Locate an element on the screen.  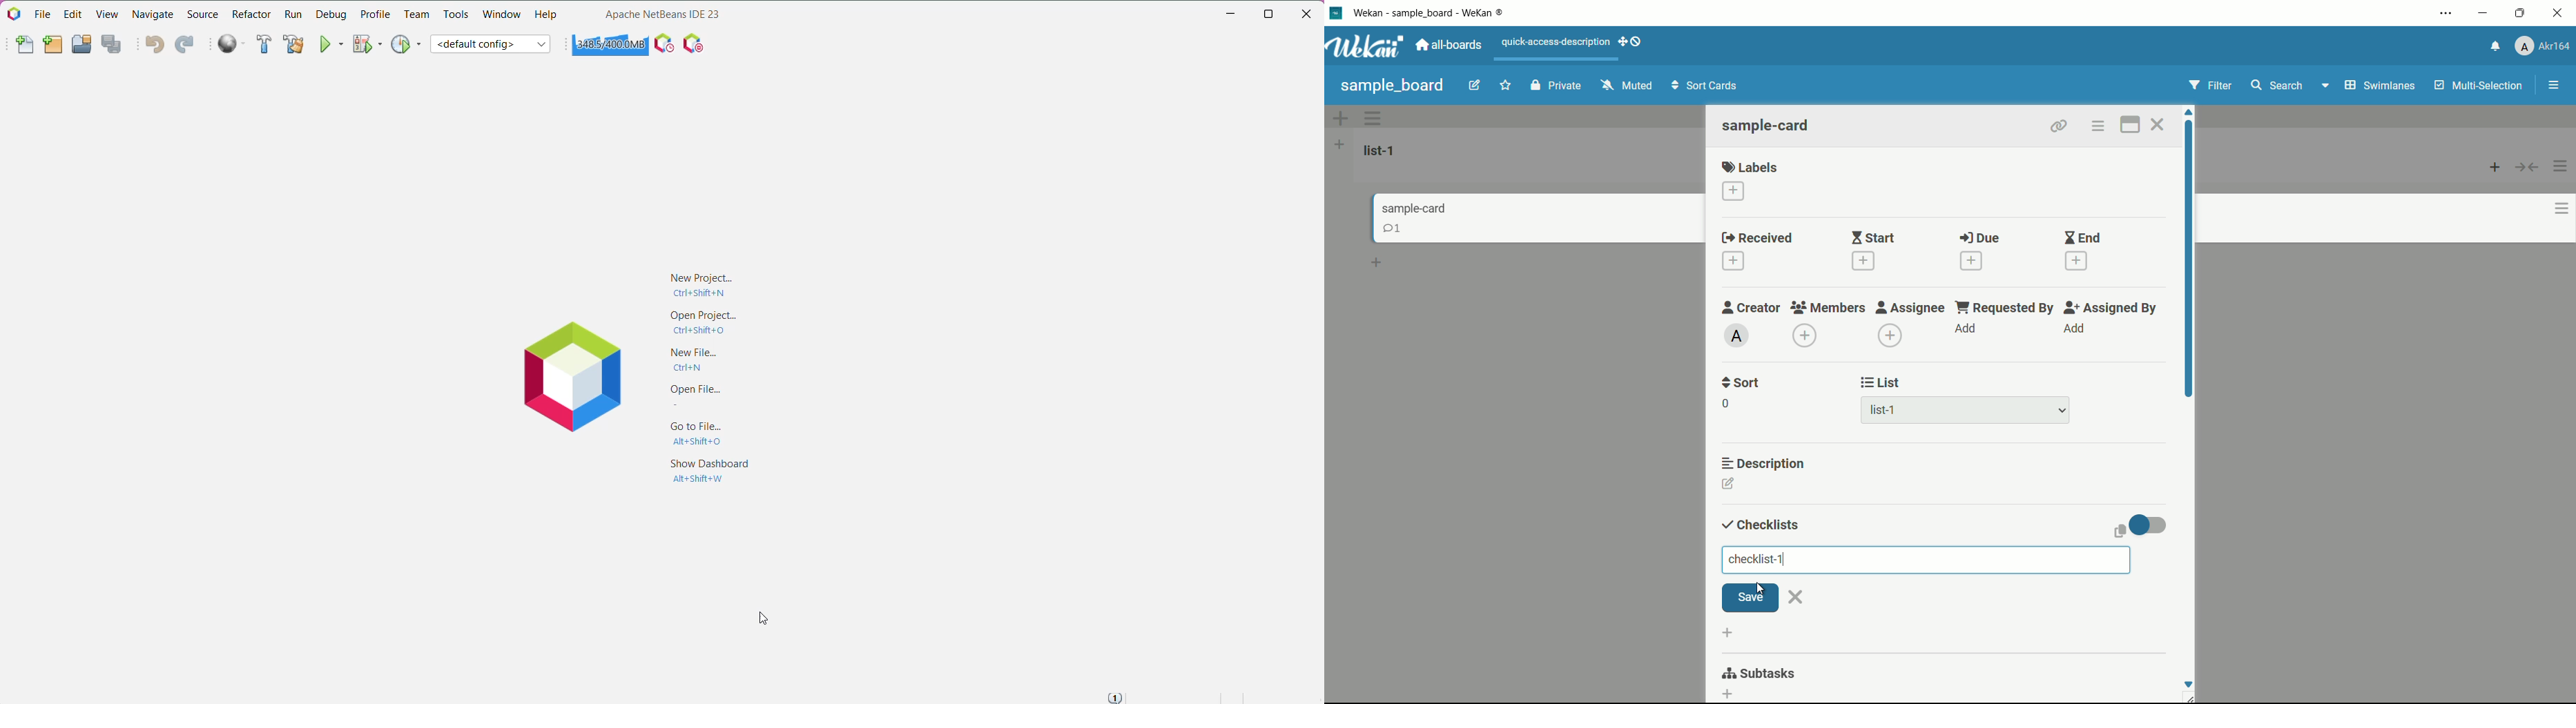
checklists is located at coordinates (1760, 525).